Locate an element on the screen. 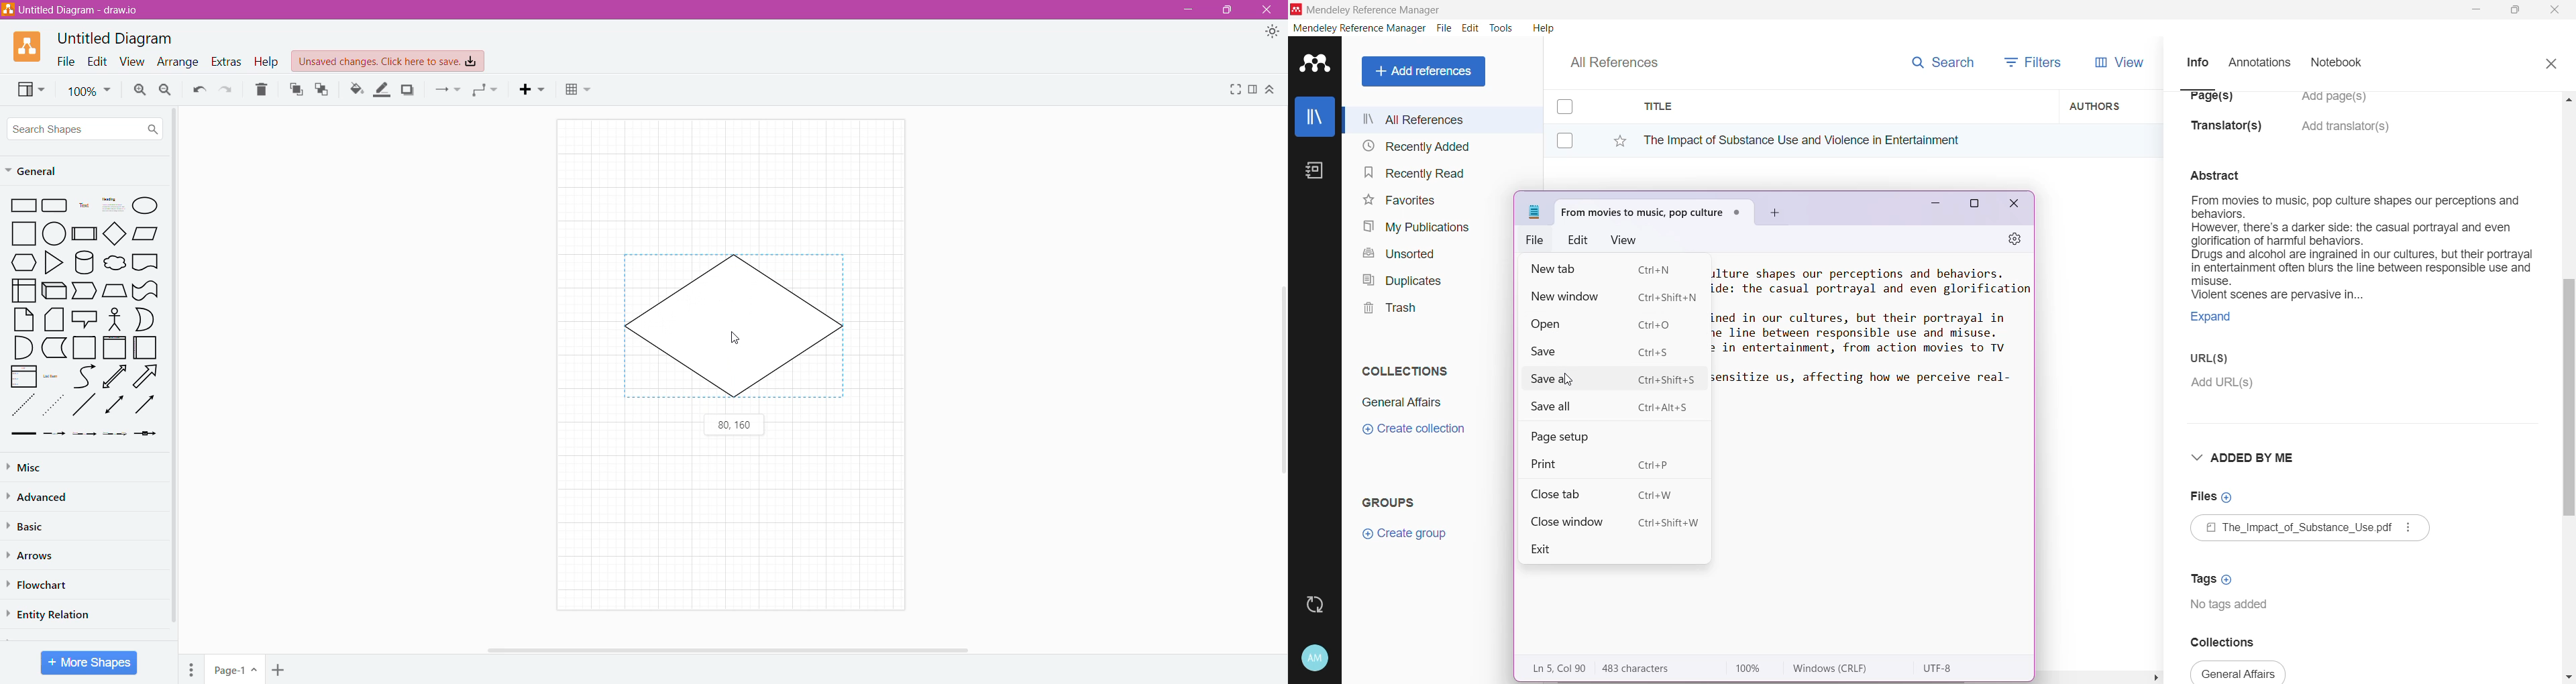  Text is located at coordinates (84, 207).